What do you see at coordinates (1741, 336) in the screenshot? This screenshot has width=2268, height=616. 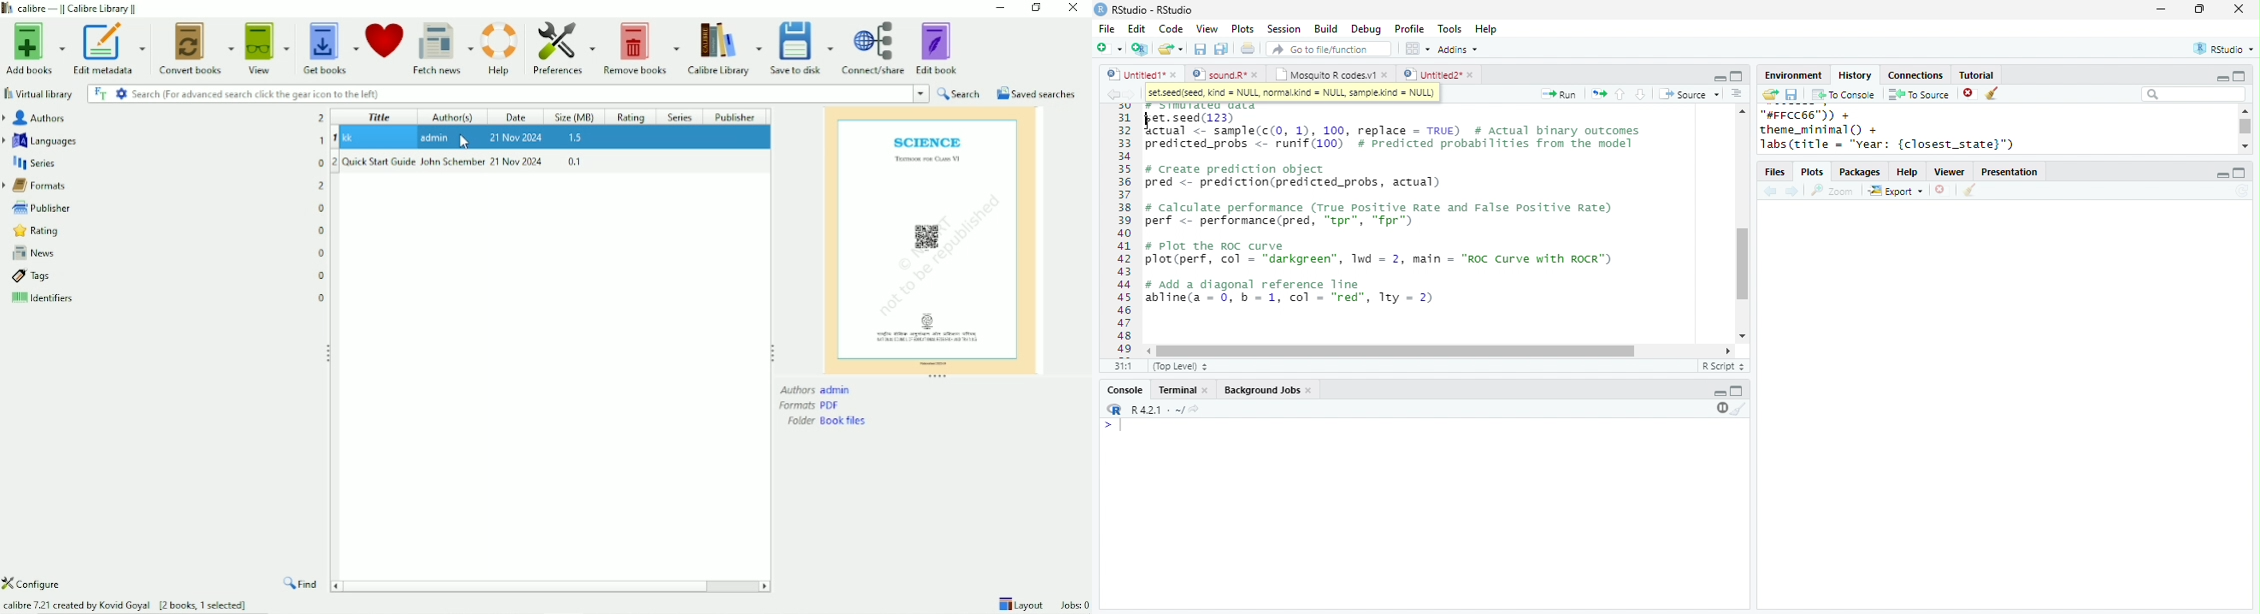 I see `scroll down` at bounding box center [1741, 336].